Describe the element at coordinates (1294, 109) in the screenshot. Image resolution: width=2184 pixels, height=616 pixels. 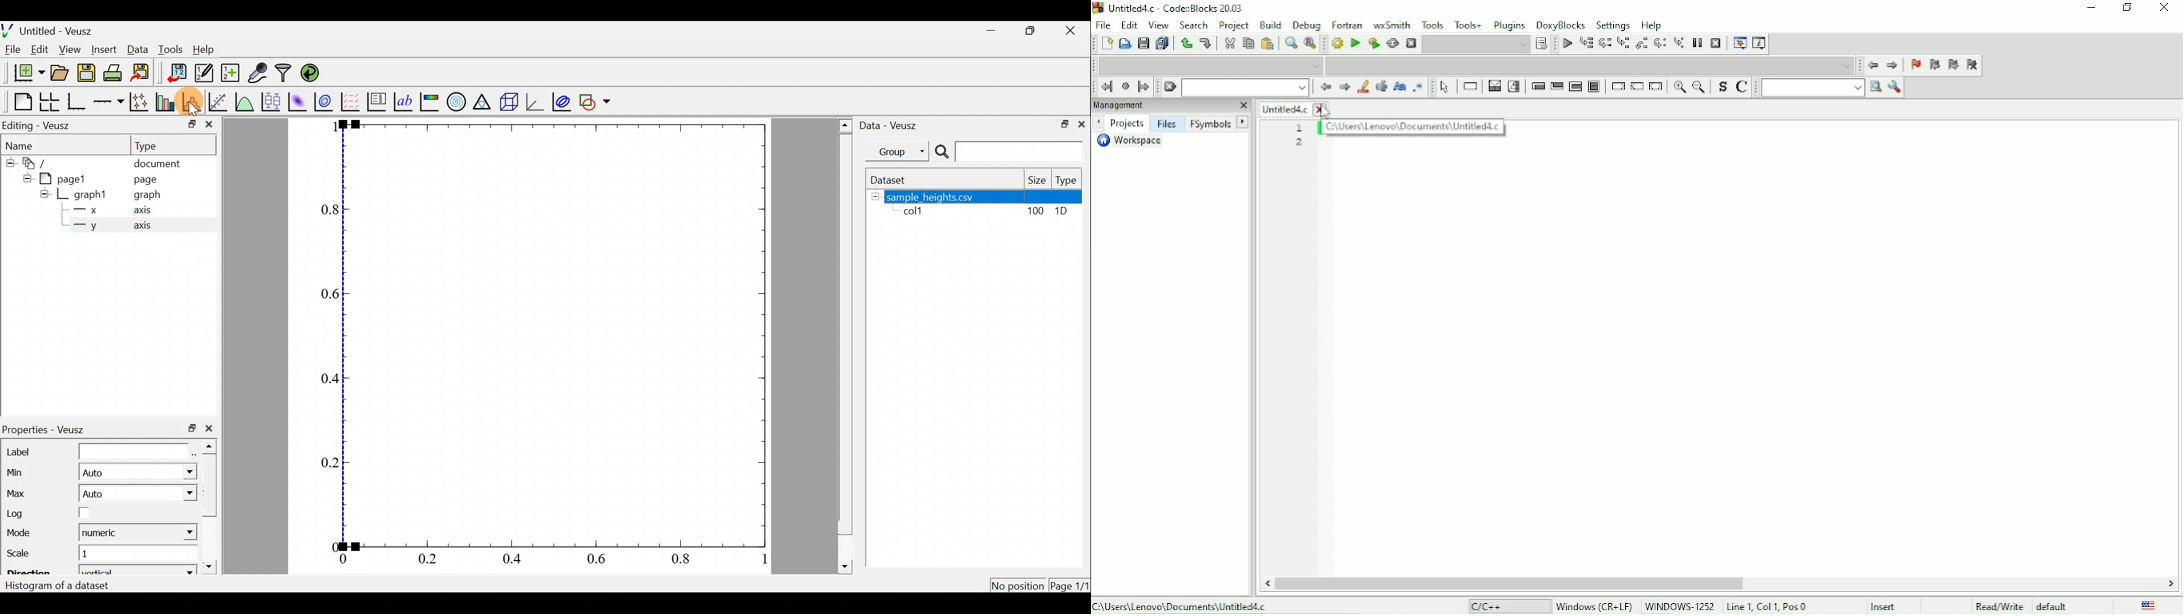
I see `File name` at that location.